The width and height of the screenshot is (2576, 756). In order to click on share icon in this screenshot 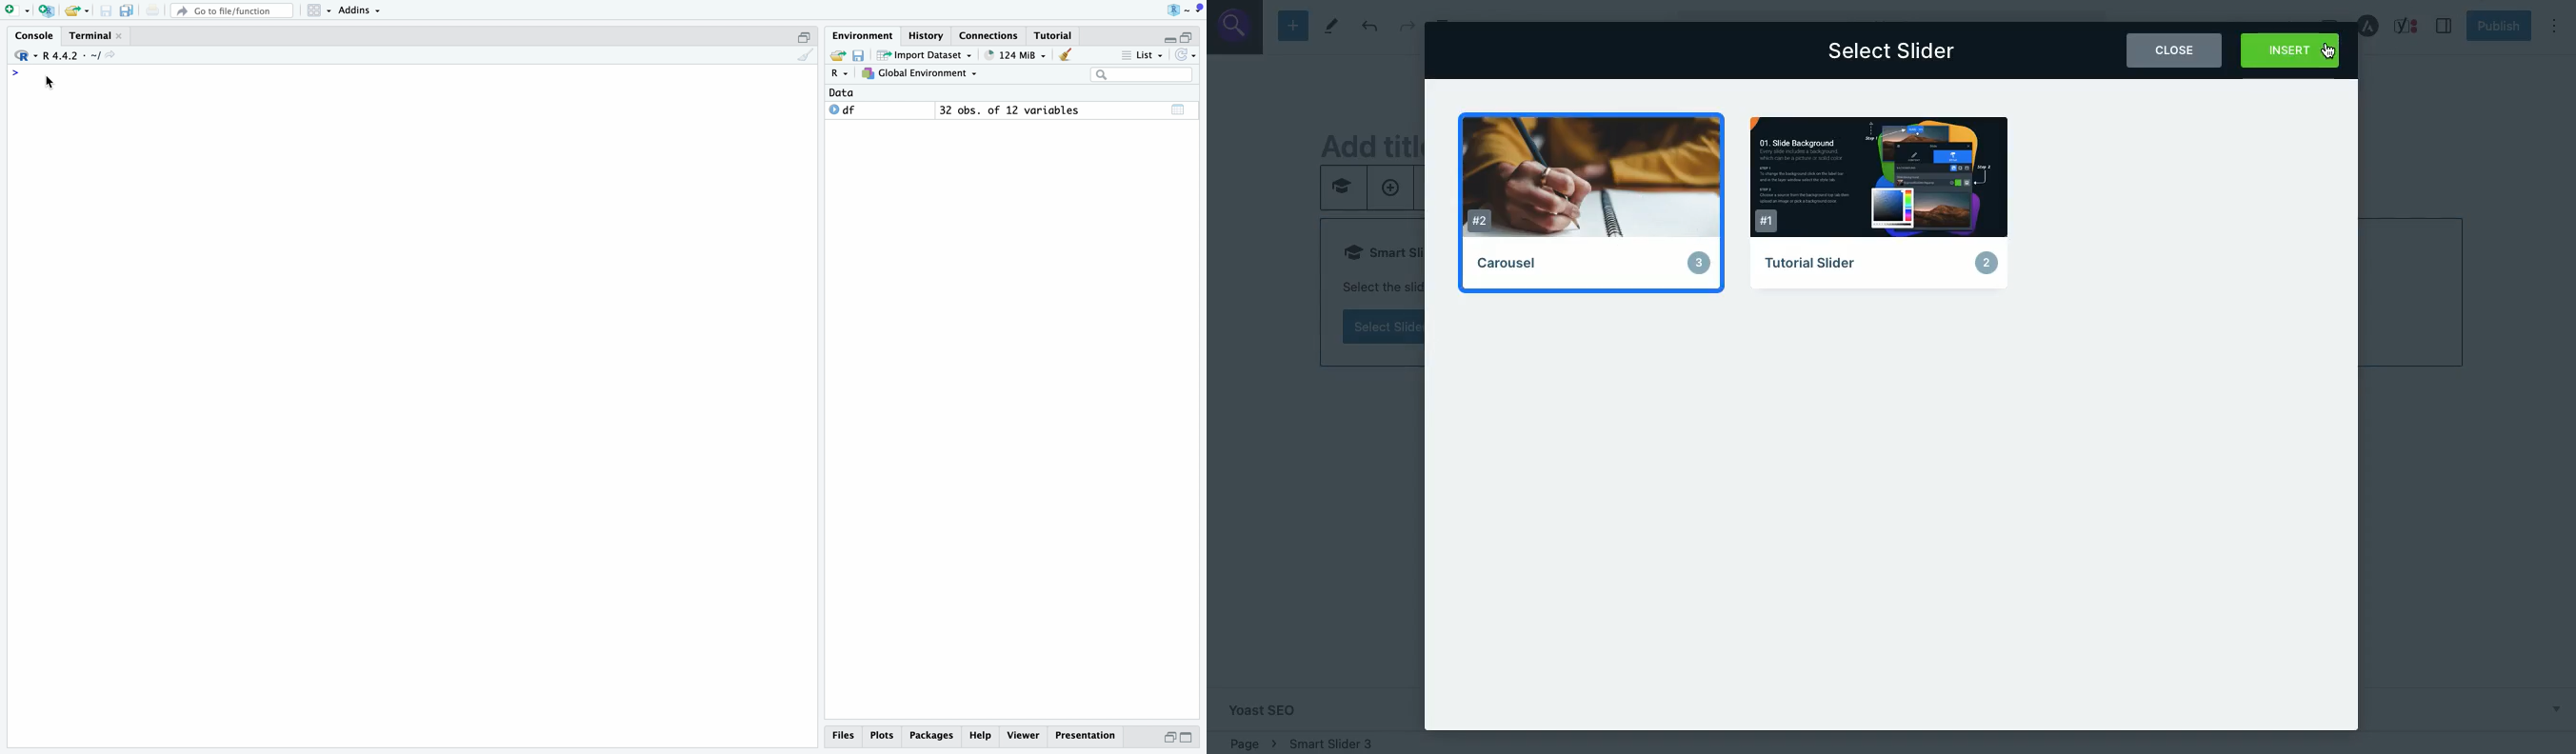, I will do `click(110, 55)`.